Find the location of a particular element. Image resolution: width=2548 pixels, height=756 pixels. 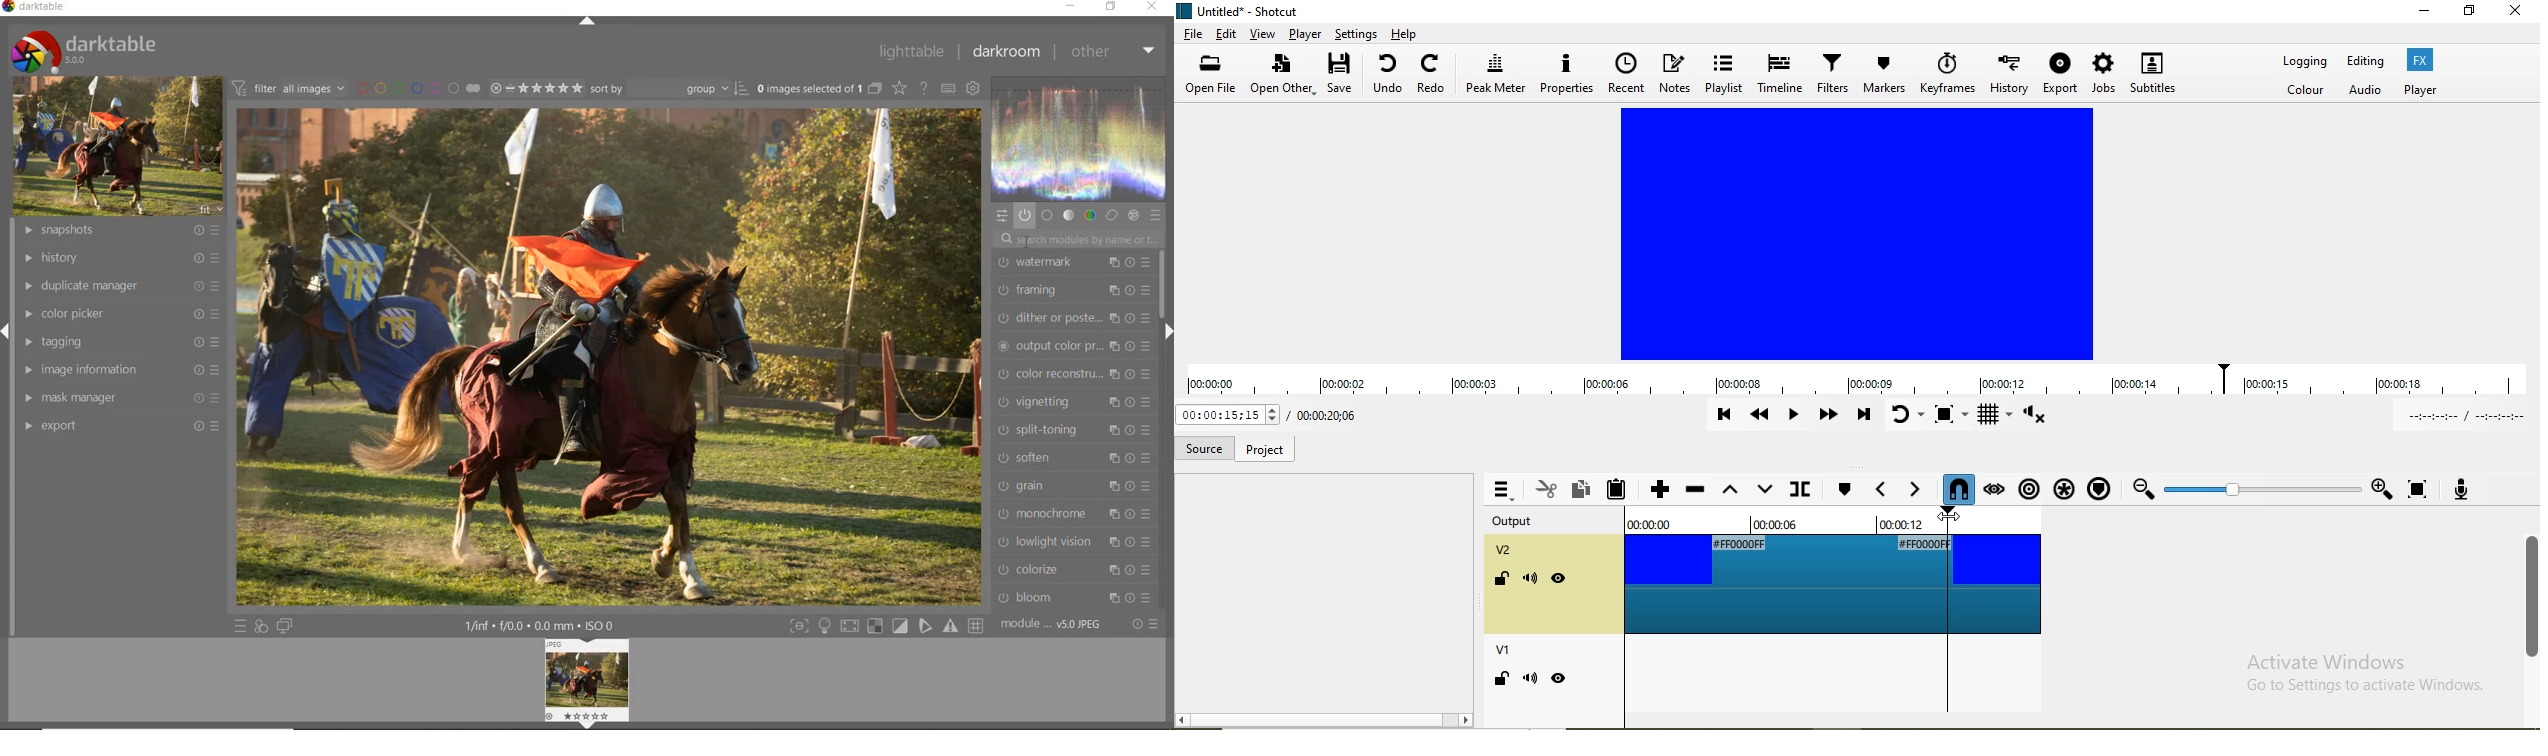

recent is located at coordinates (1626, 73).